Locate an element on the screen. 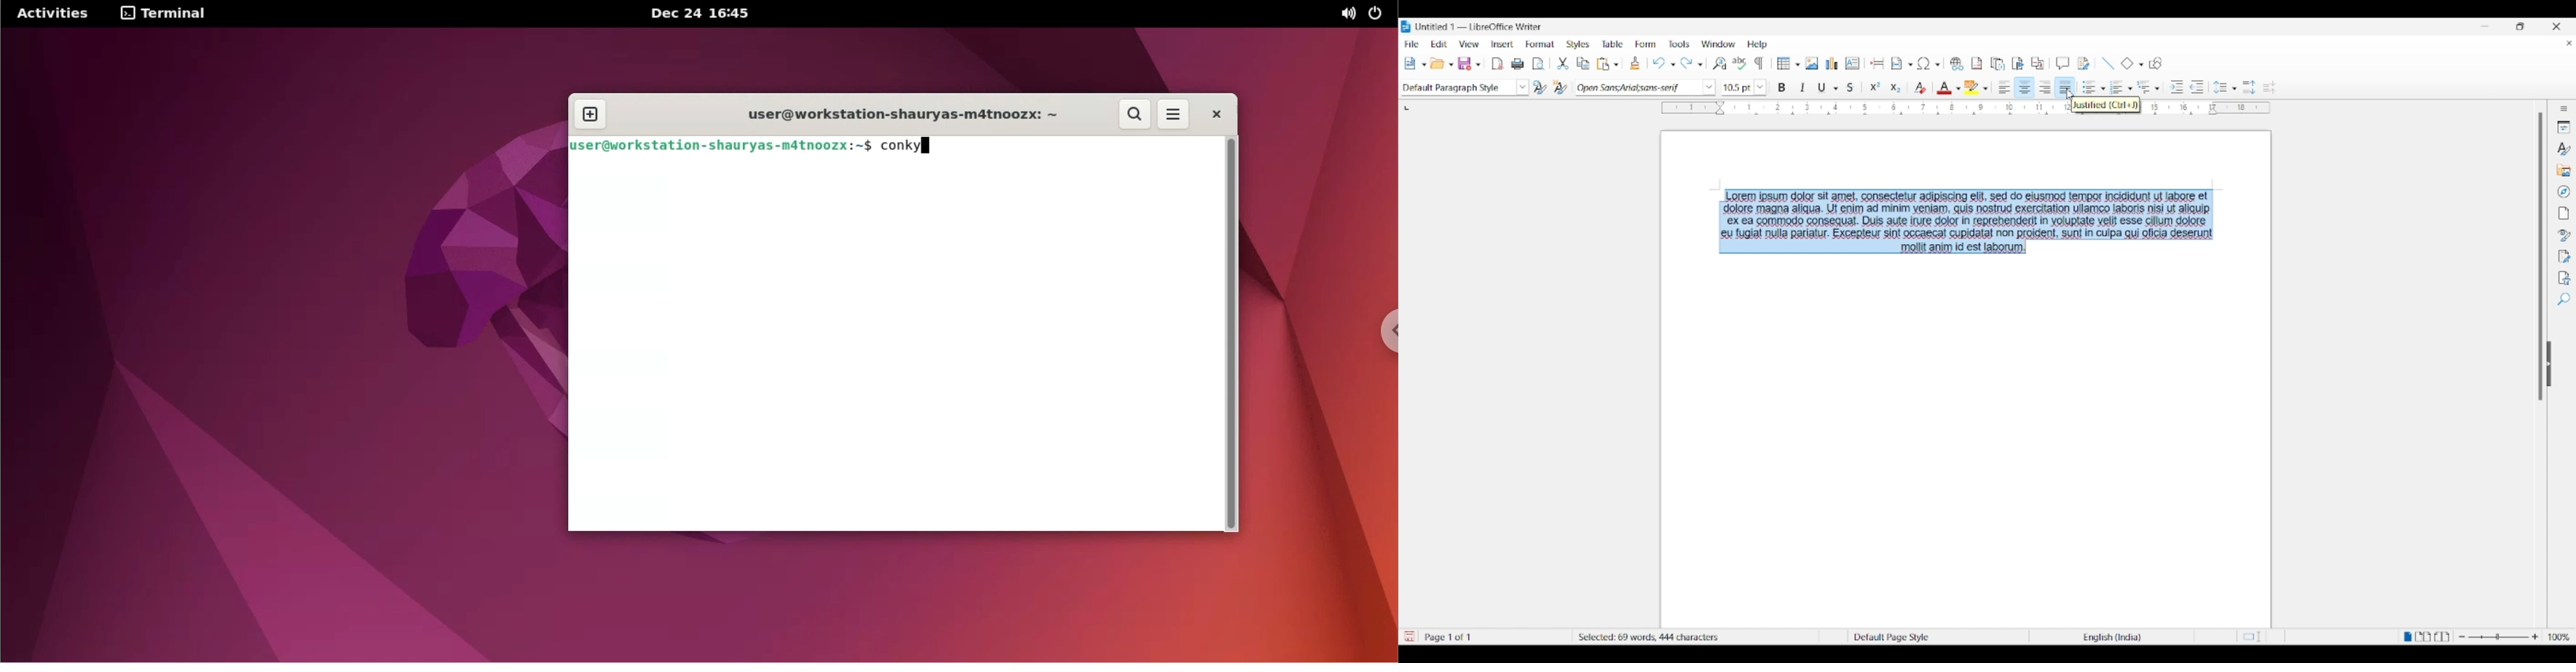  Align left is located at coordinates (2005, 87).